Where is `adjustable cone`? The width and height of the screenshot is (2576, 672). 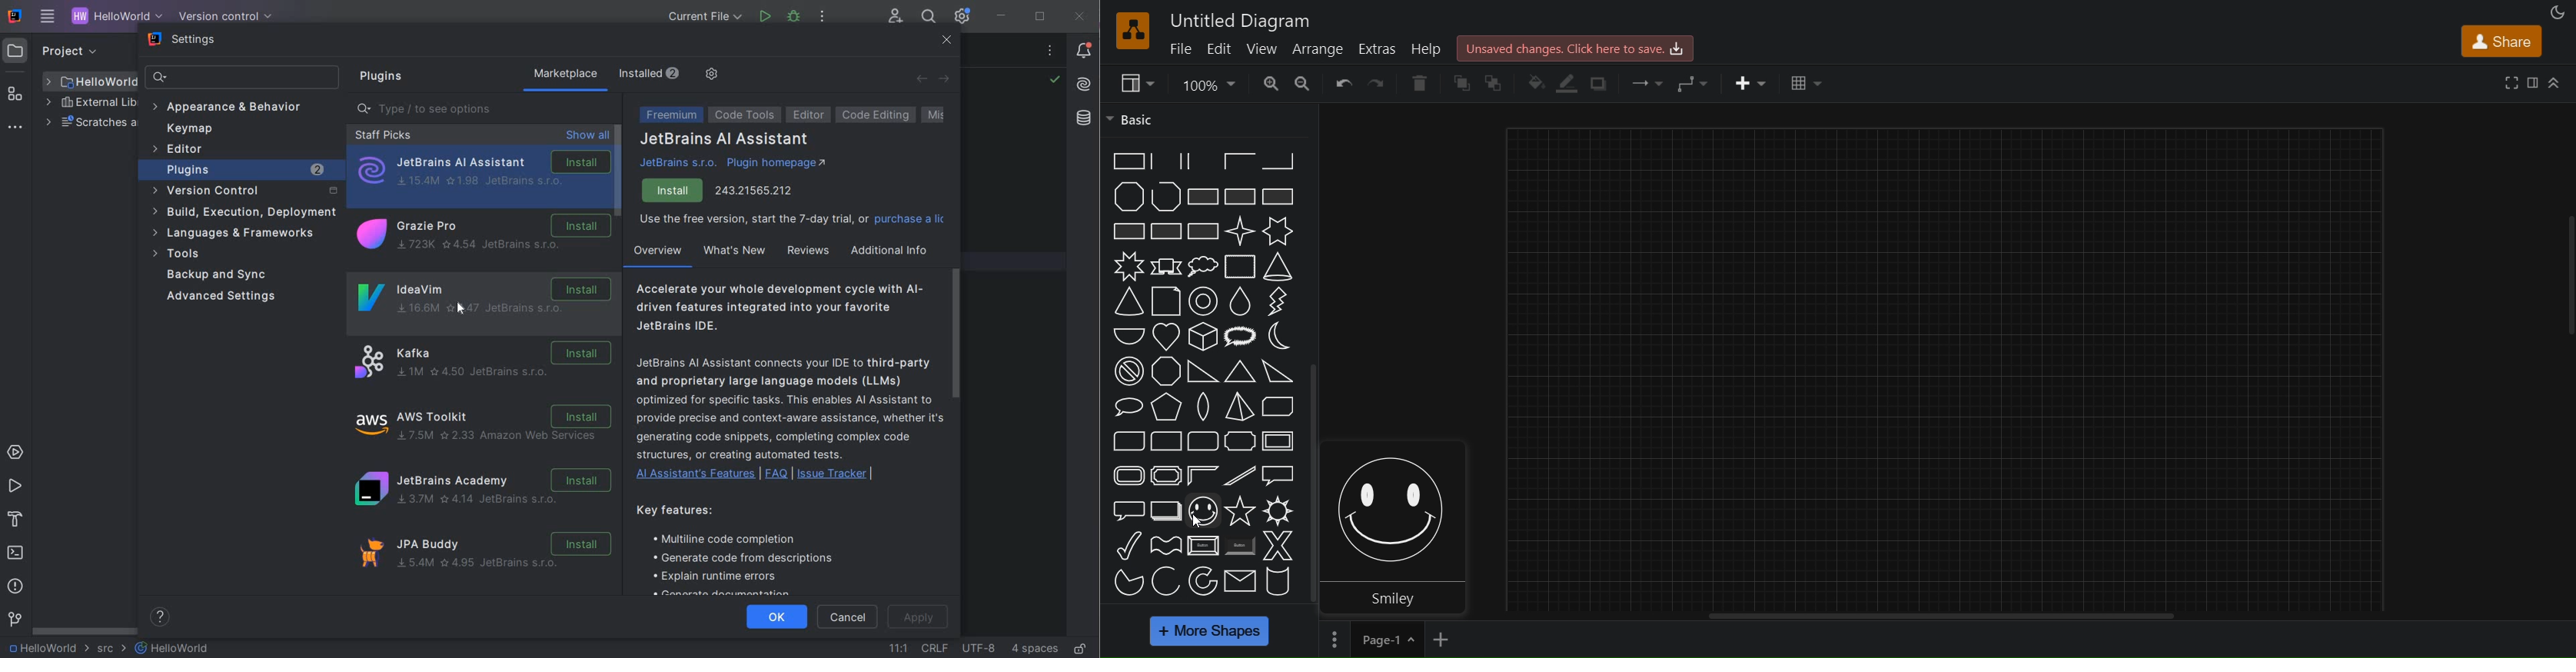 adjustable cone is located at coordinates (1127, 301).